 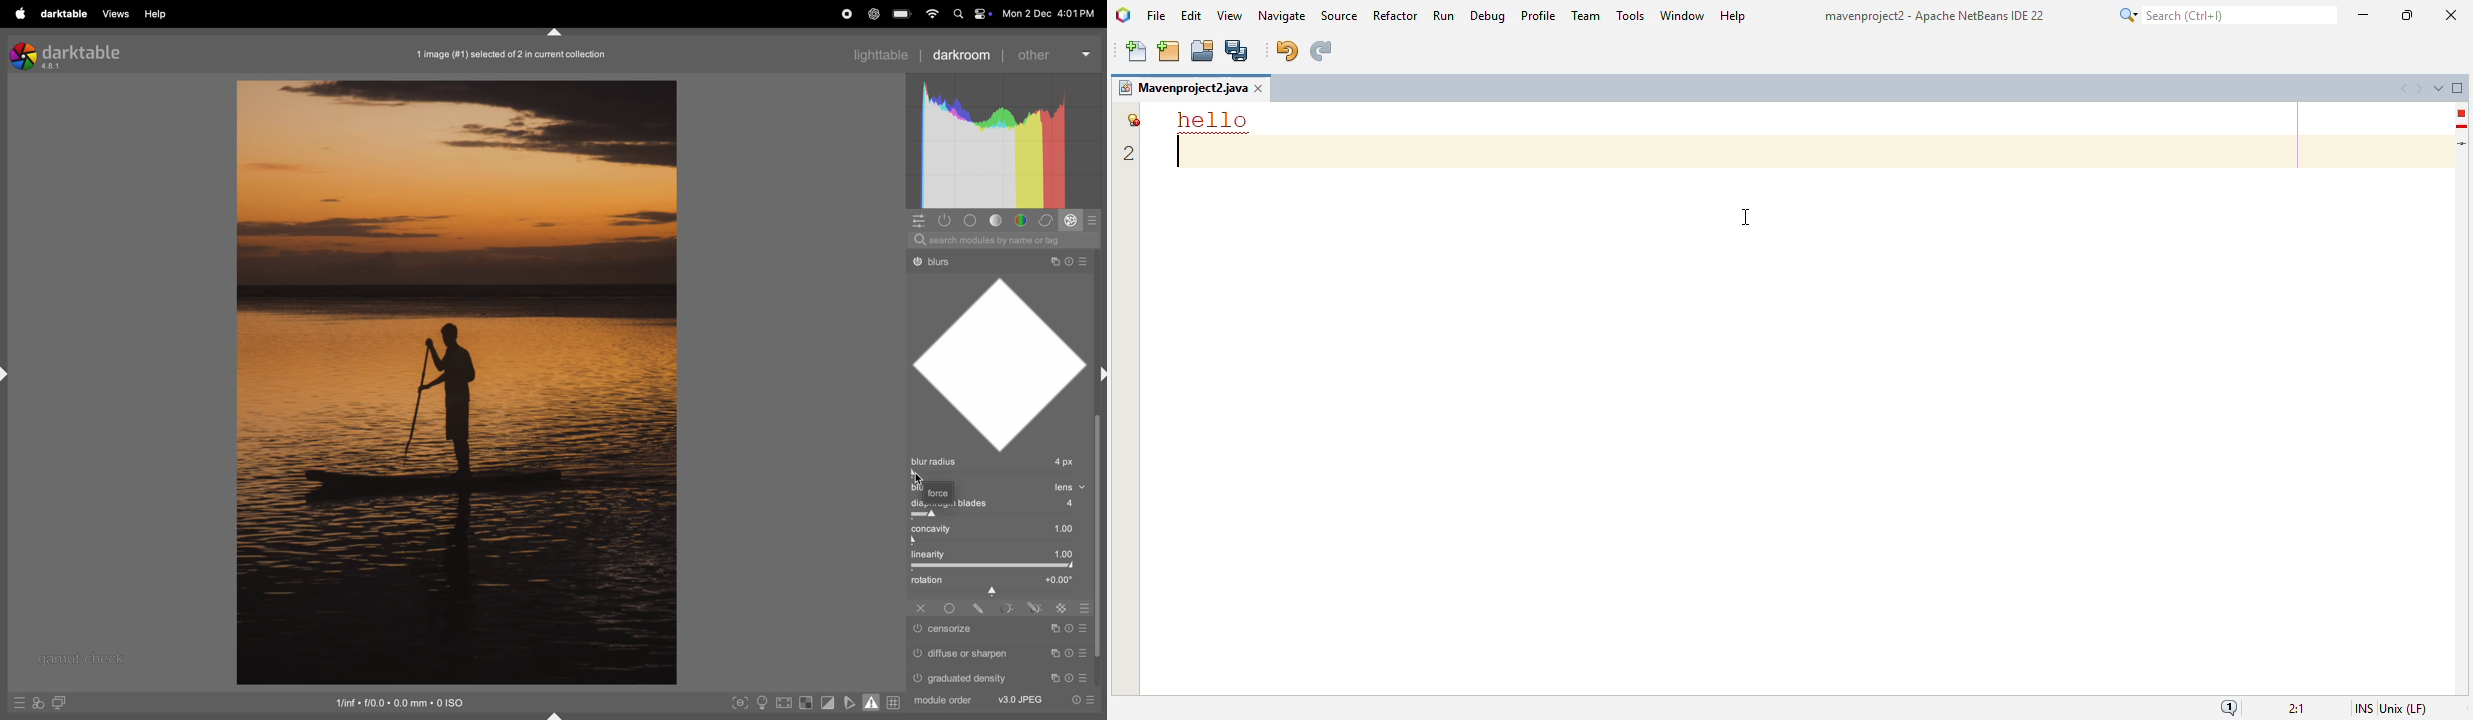 I want to click on view, so click(x=1230, y=16).